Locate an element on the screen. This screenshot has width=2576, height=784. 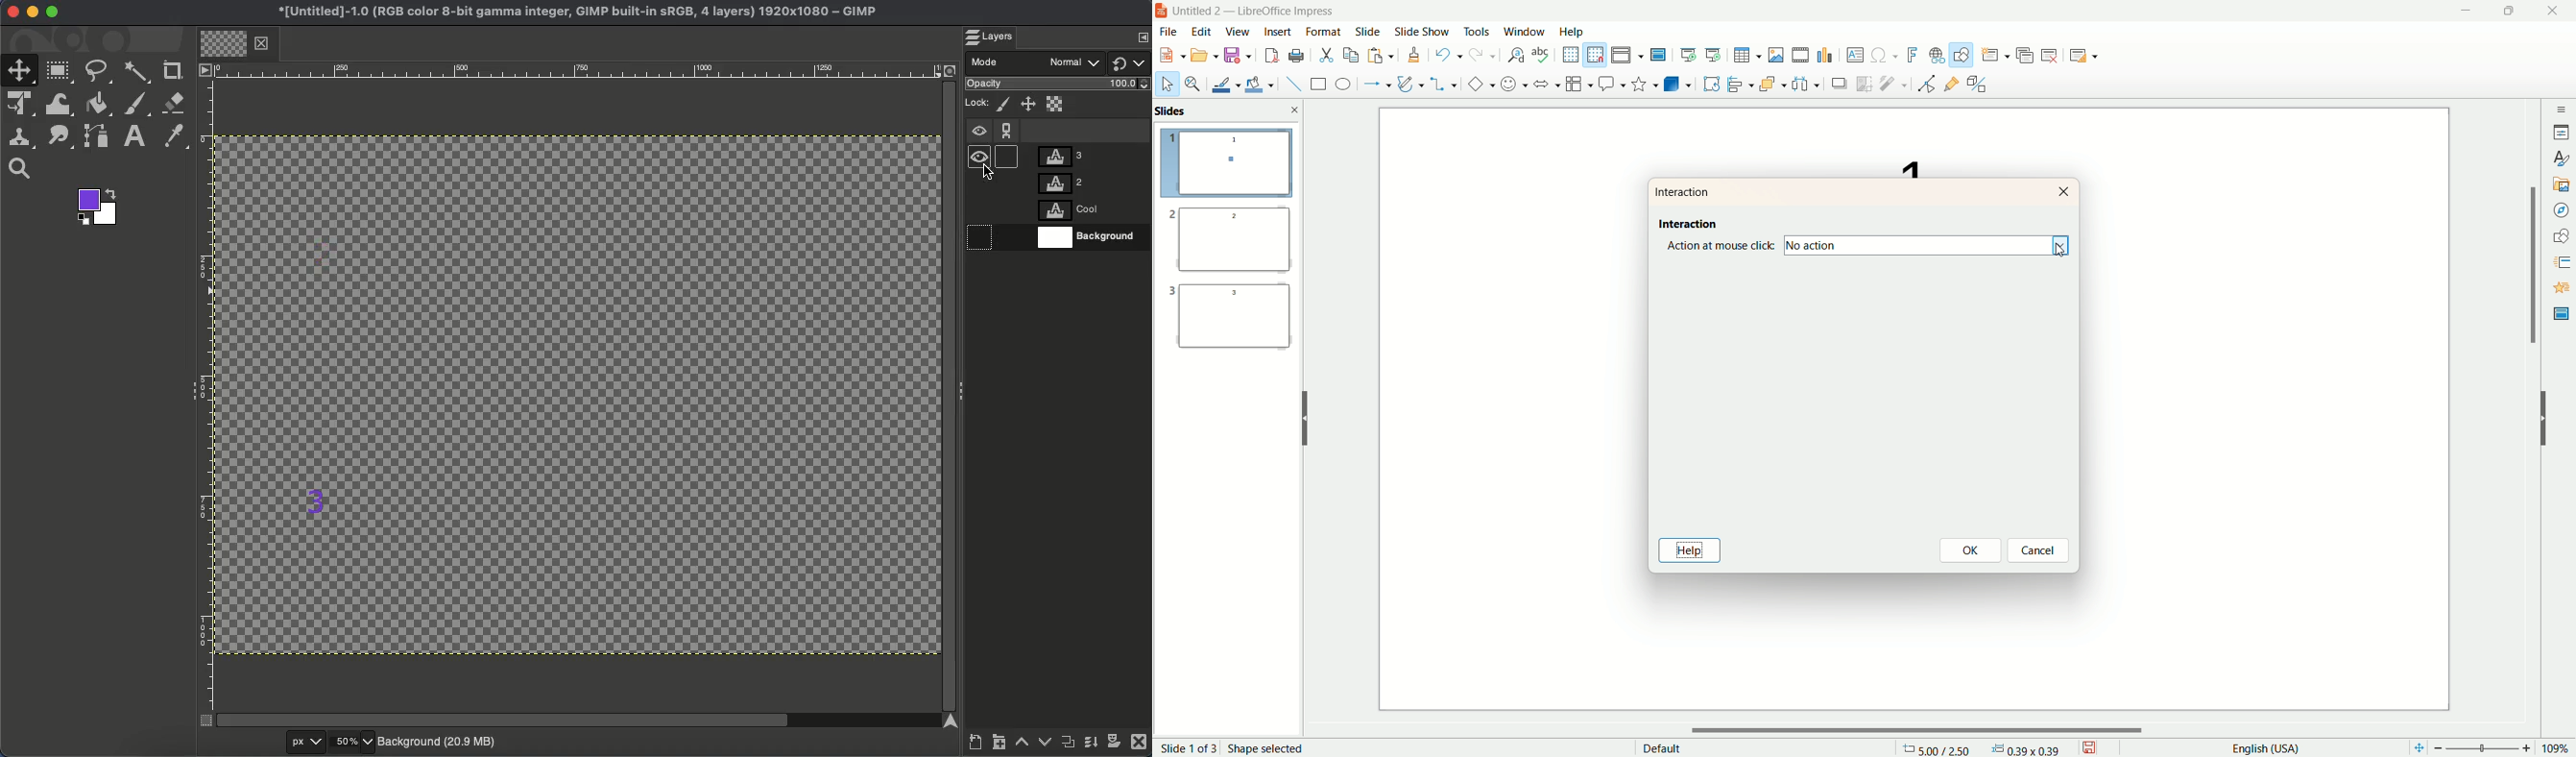
clone formatting is located at coordinates (1412, 56).